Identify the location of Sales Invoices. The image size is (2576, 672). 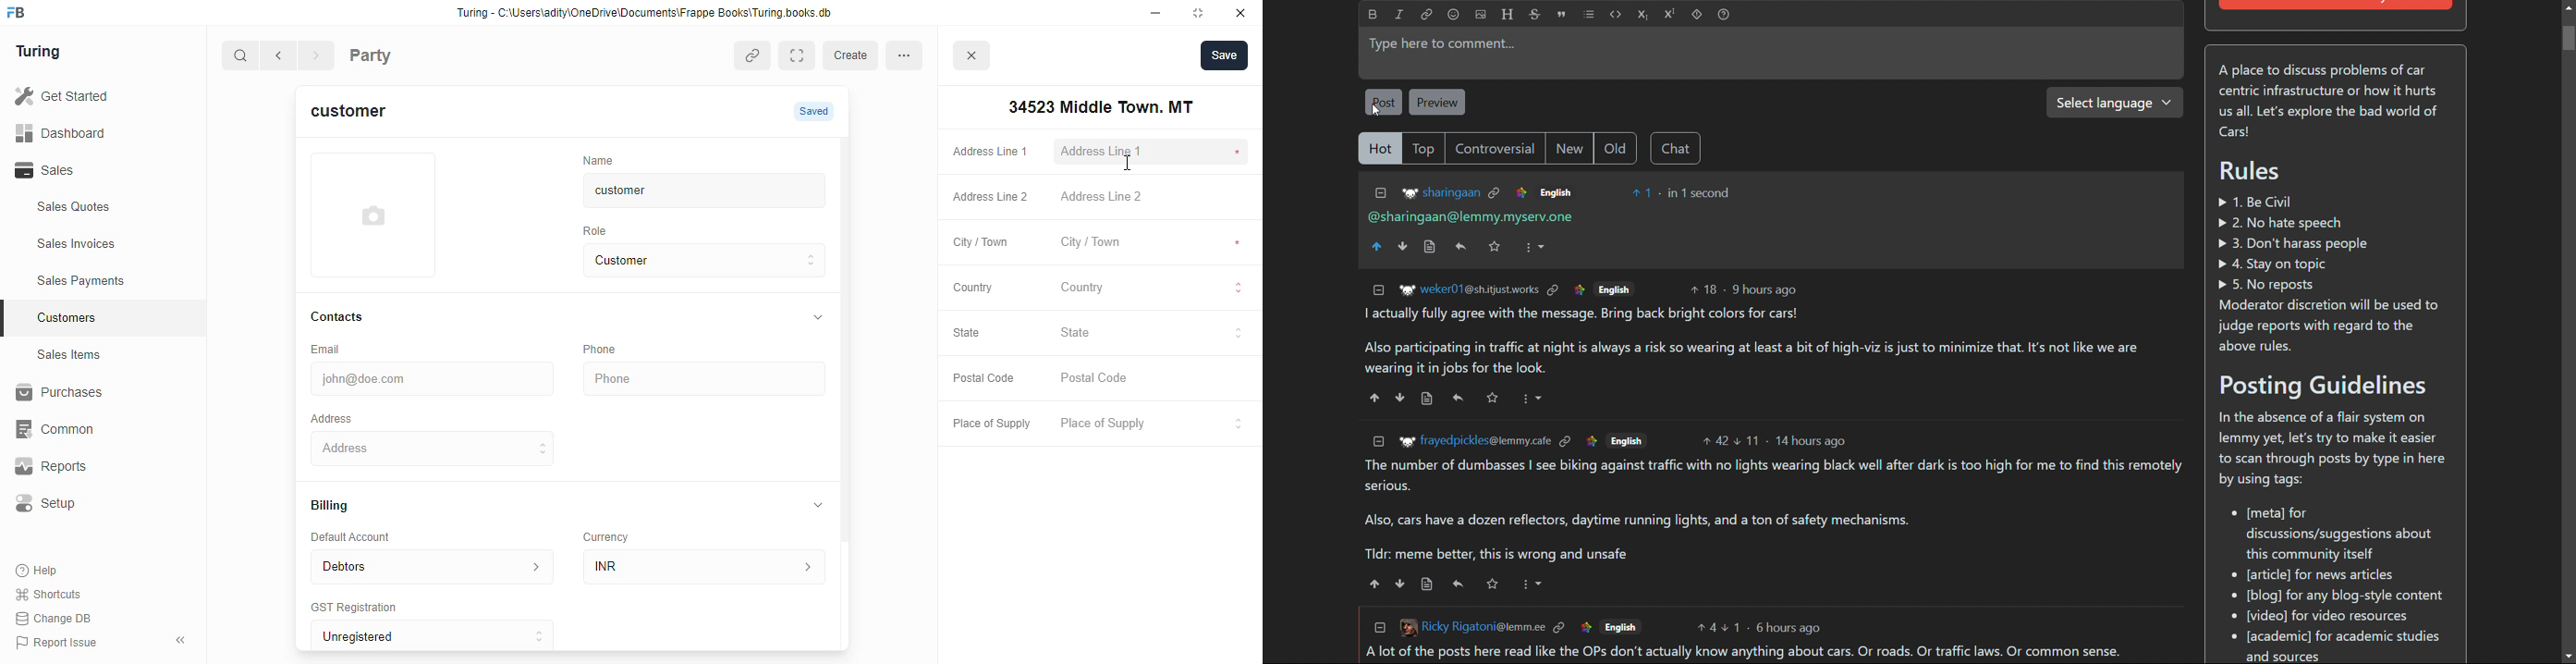
(108, 244).